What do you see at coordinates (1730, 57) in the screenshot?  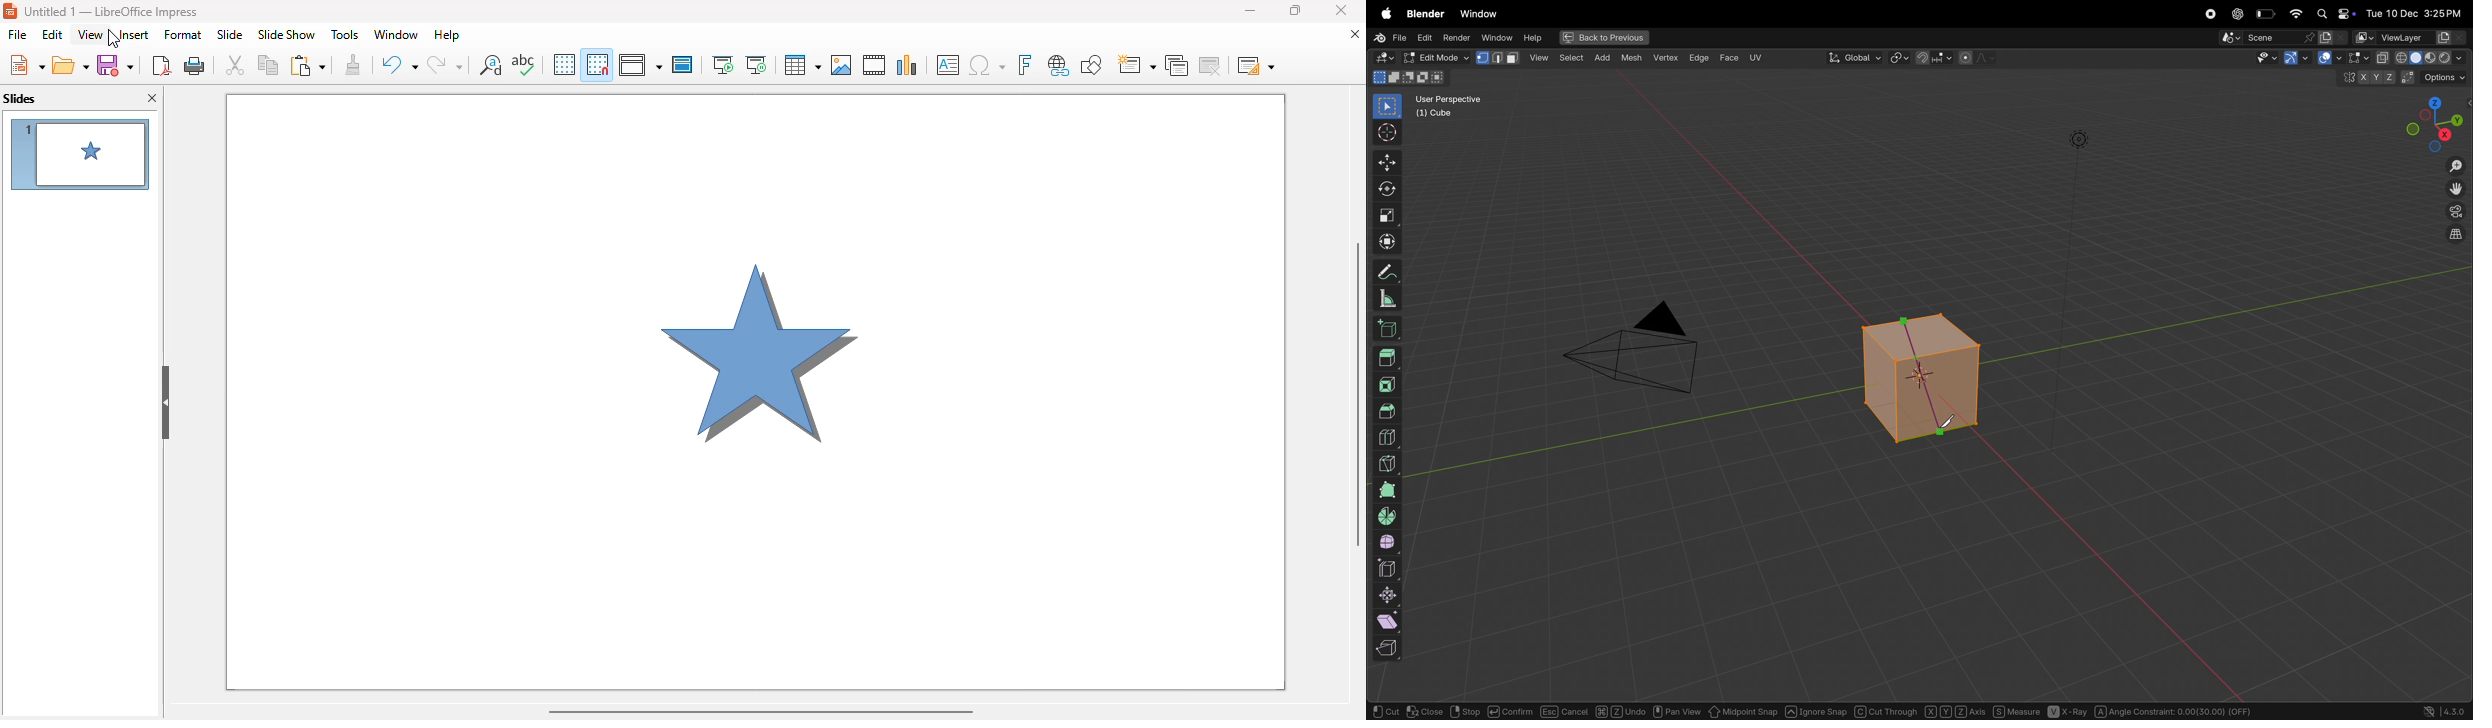 I see `Face` at bounding box center [1730, 57].